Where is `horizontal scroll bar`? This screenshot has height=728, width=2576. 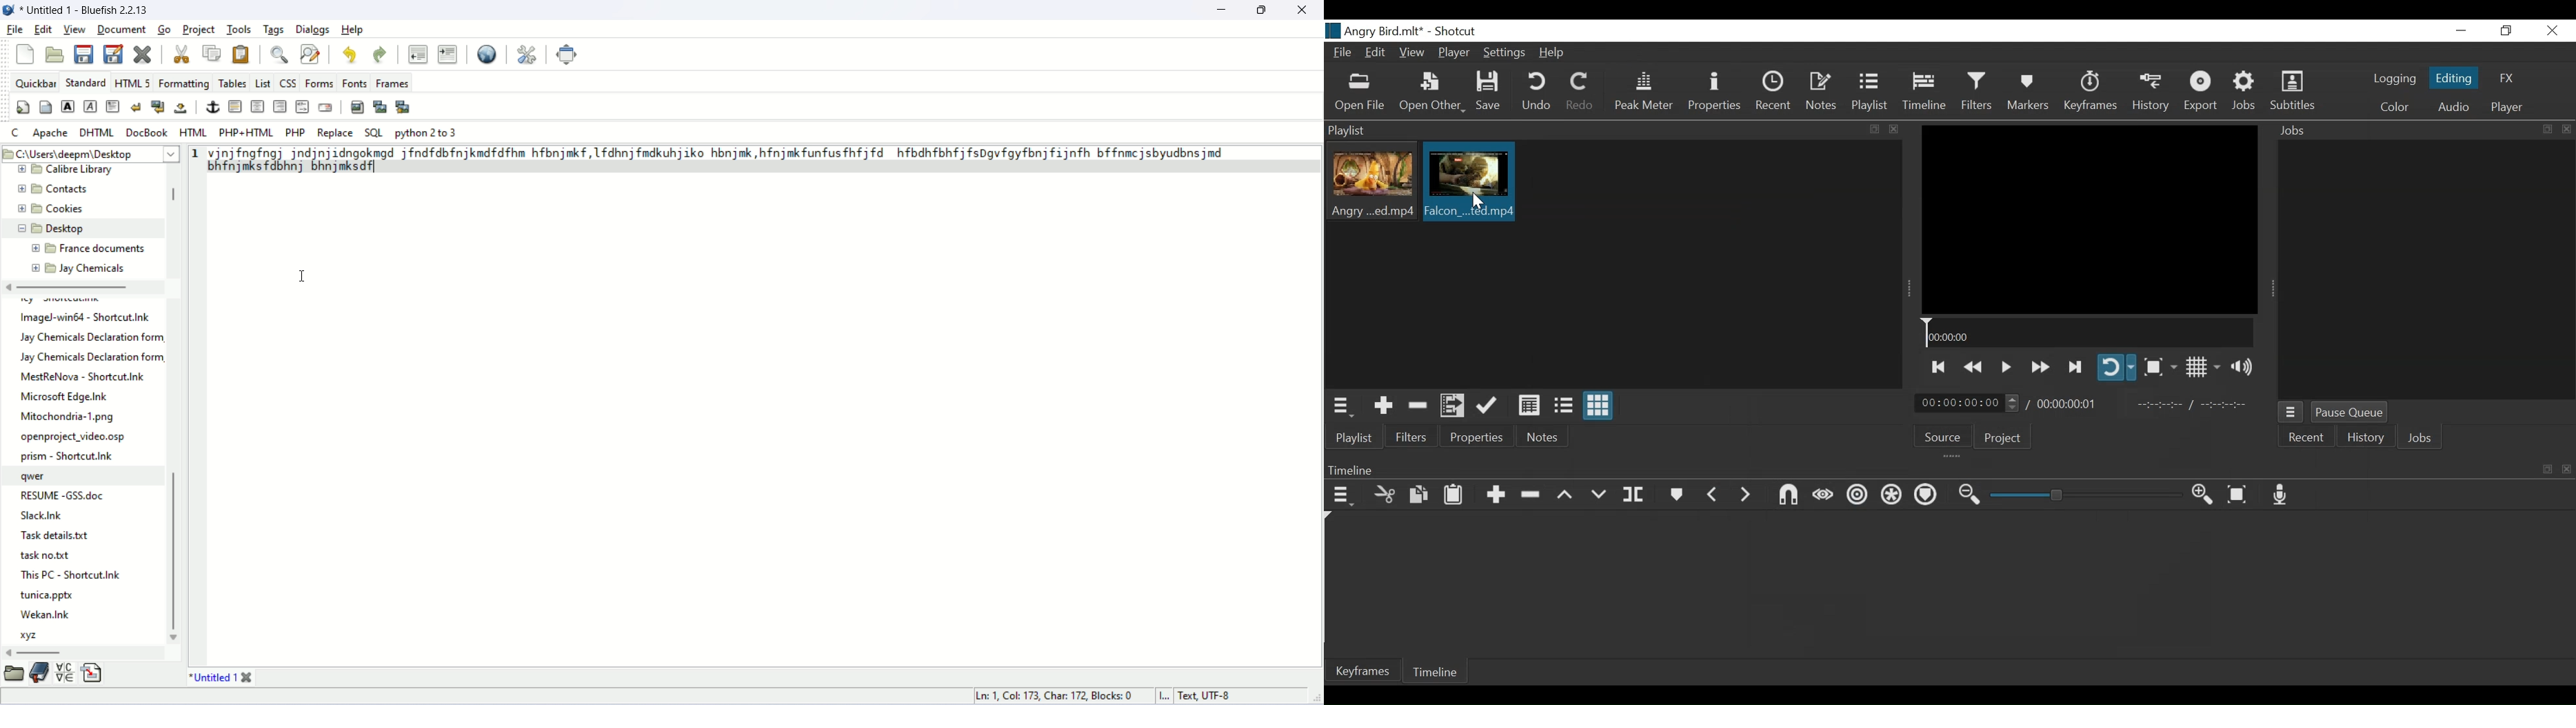 horizontal scroll bar is located at coordinates (42, 652).